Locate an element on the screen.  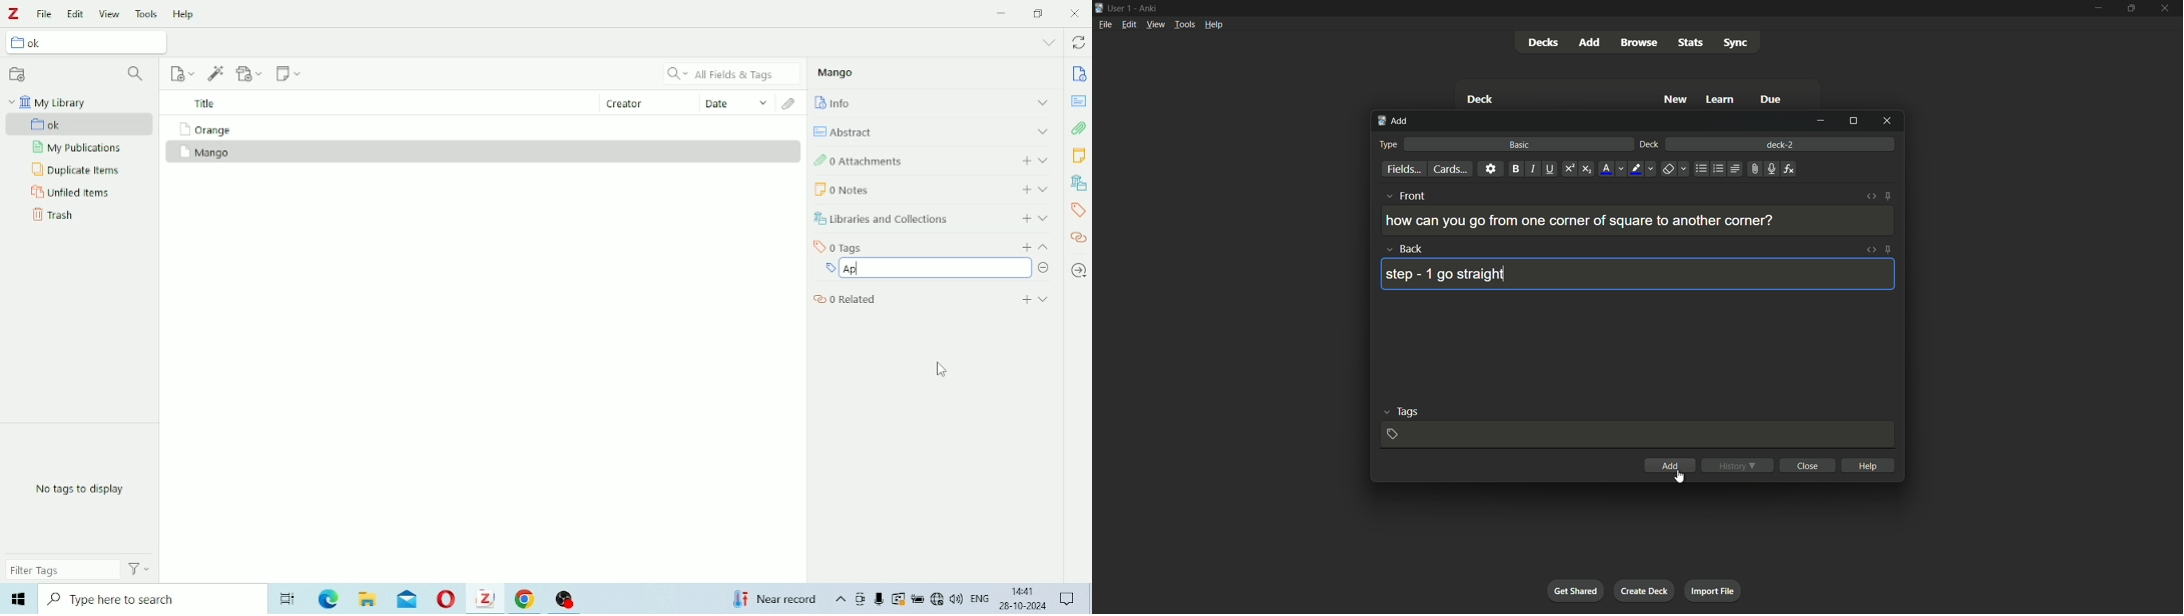
Notifications is located at coordinates (1069, 598).